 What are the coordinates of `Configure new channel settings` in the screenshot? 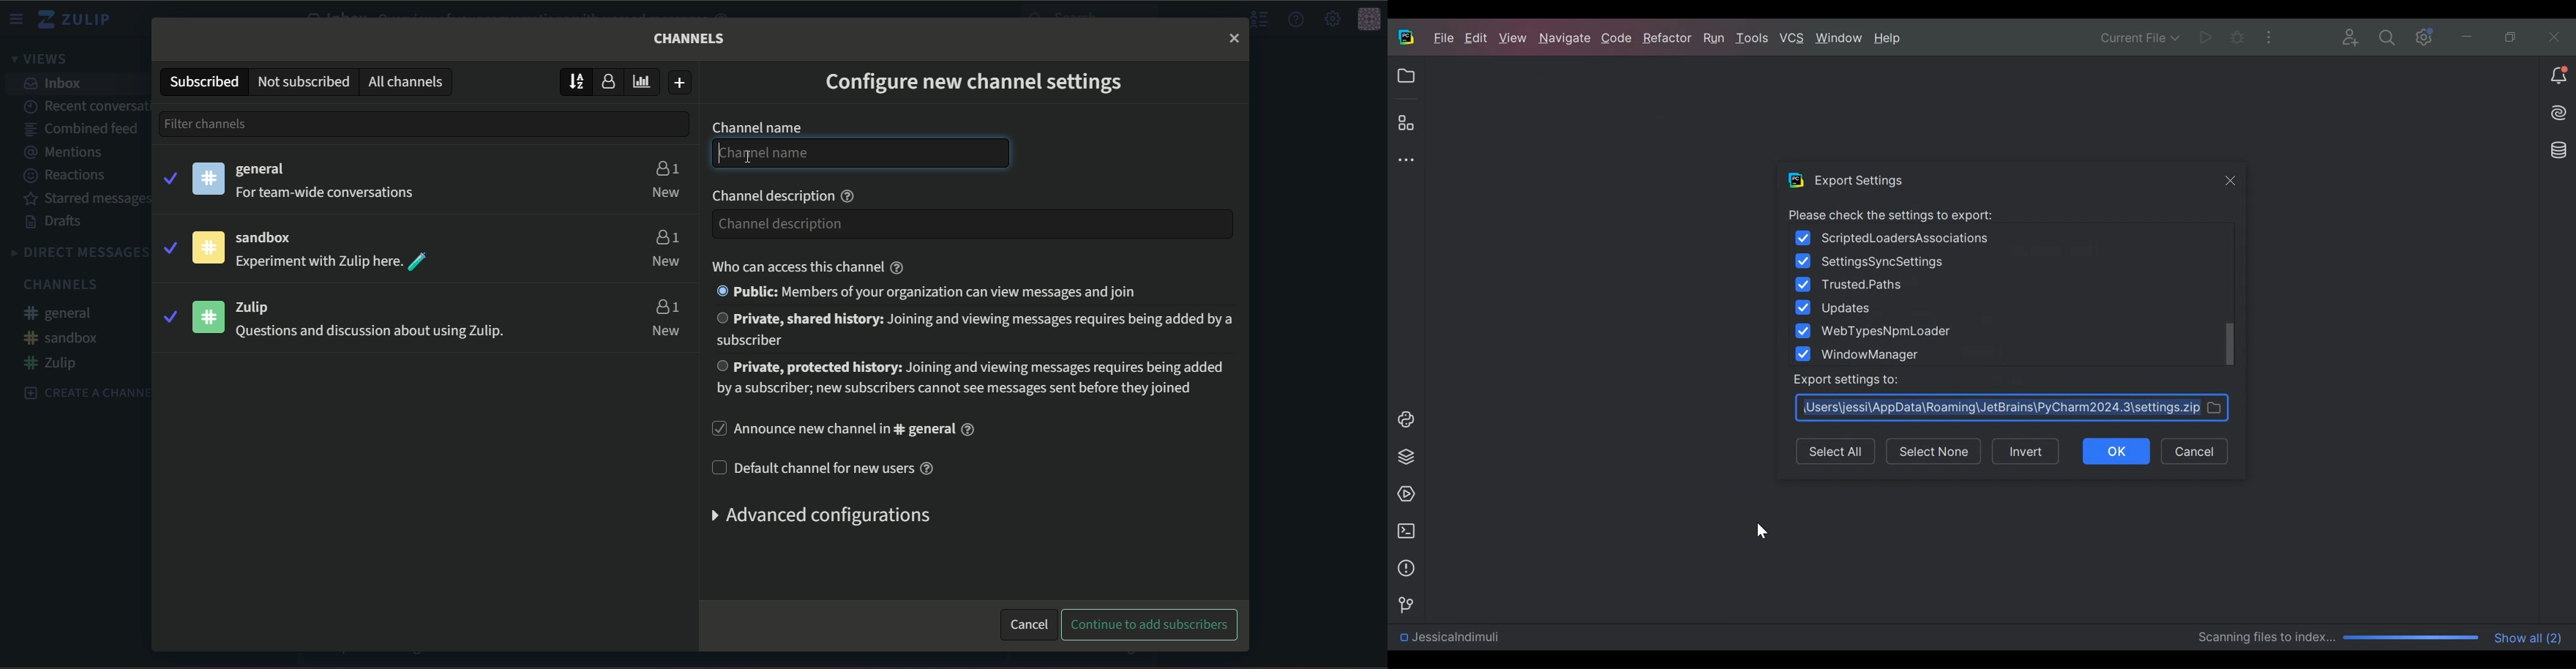 It's located at (972, 80).